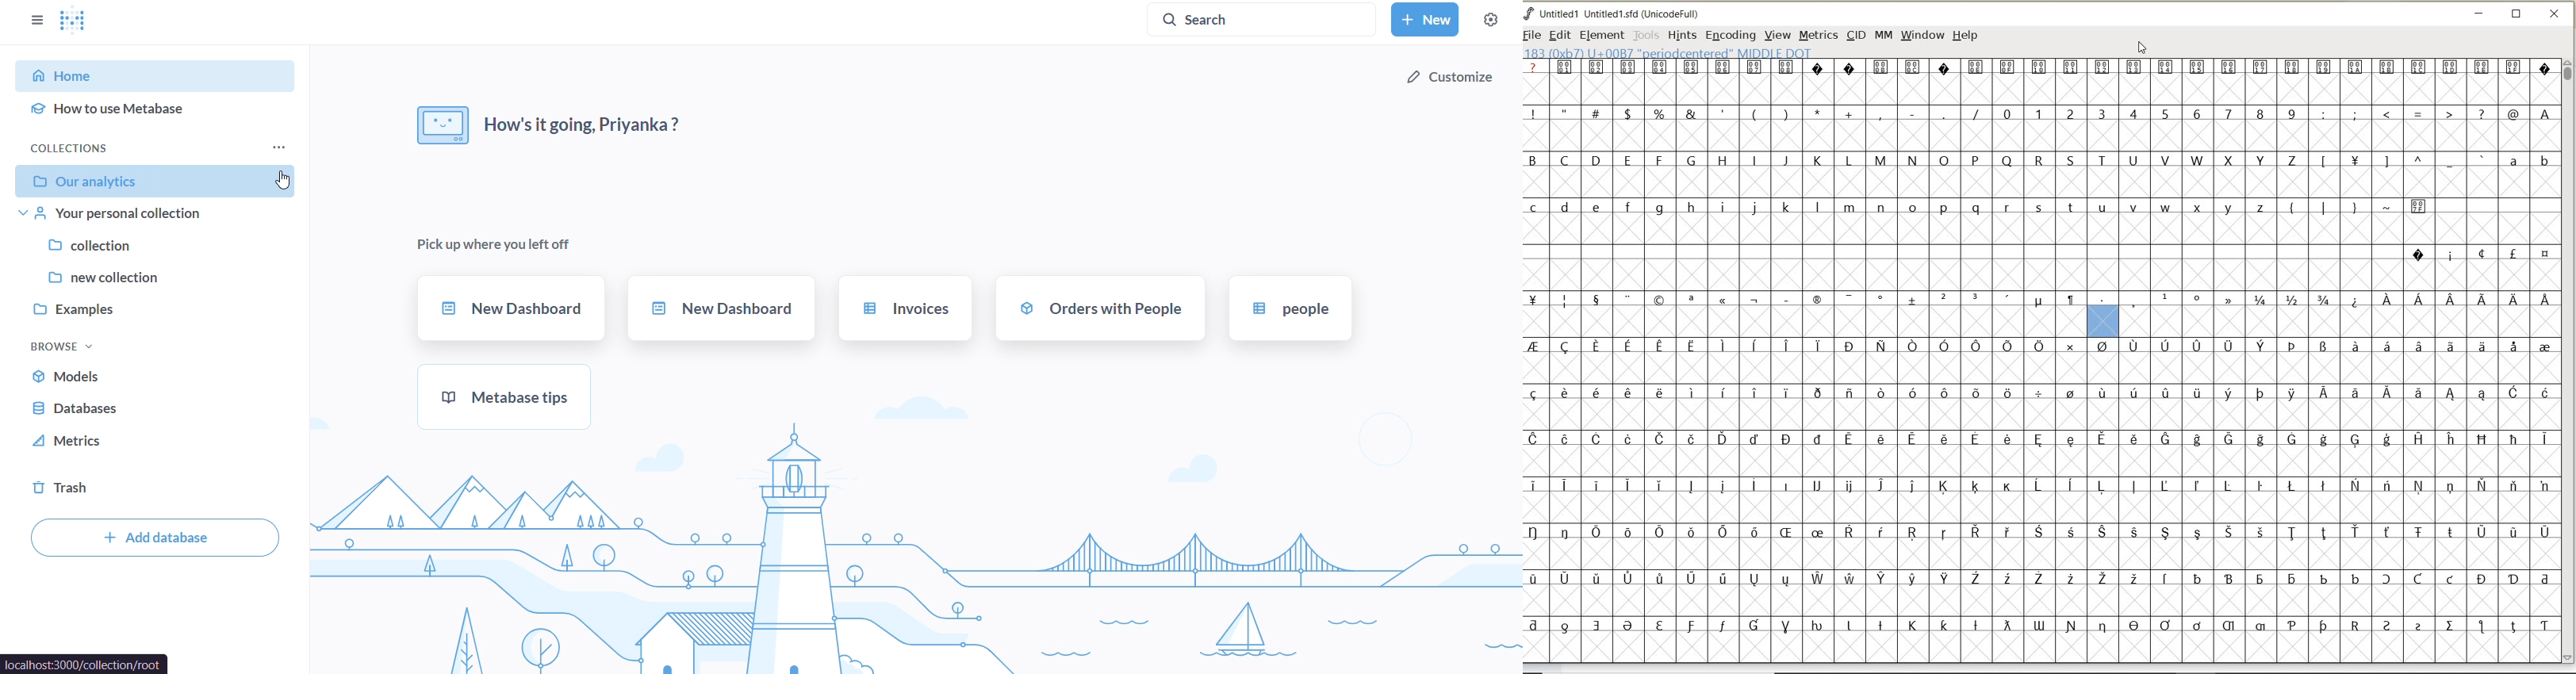 The width and height of the screenshot is (2576, 700). What do you see at coordinates (160, 216) in the screenshot?
I see `your personal collection` at bounding box center [160, 216].